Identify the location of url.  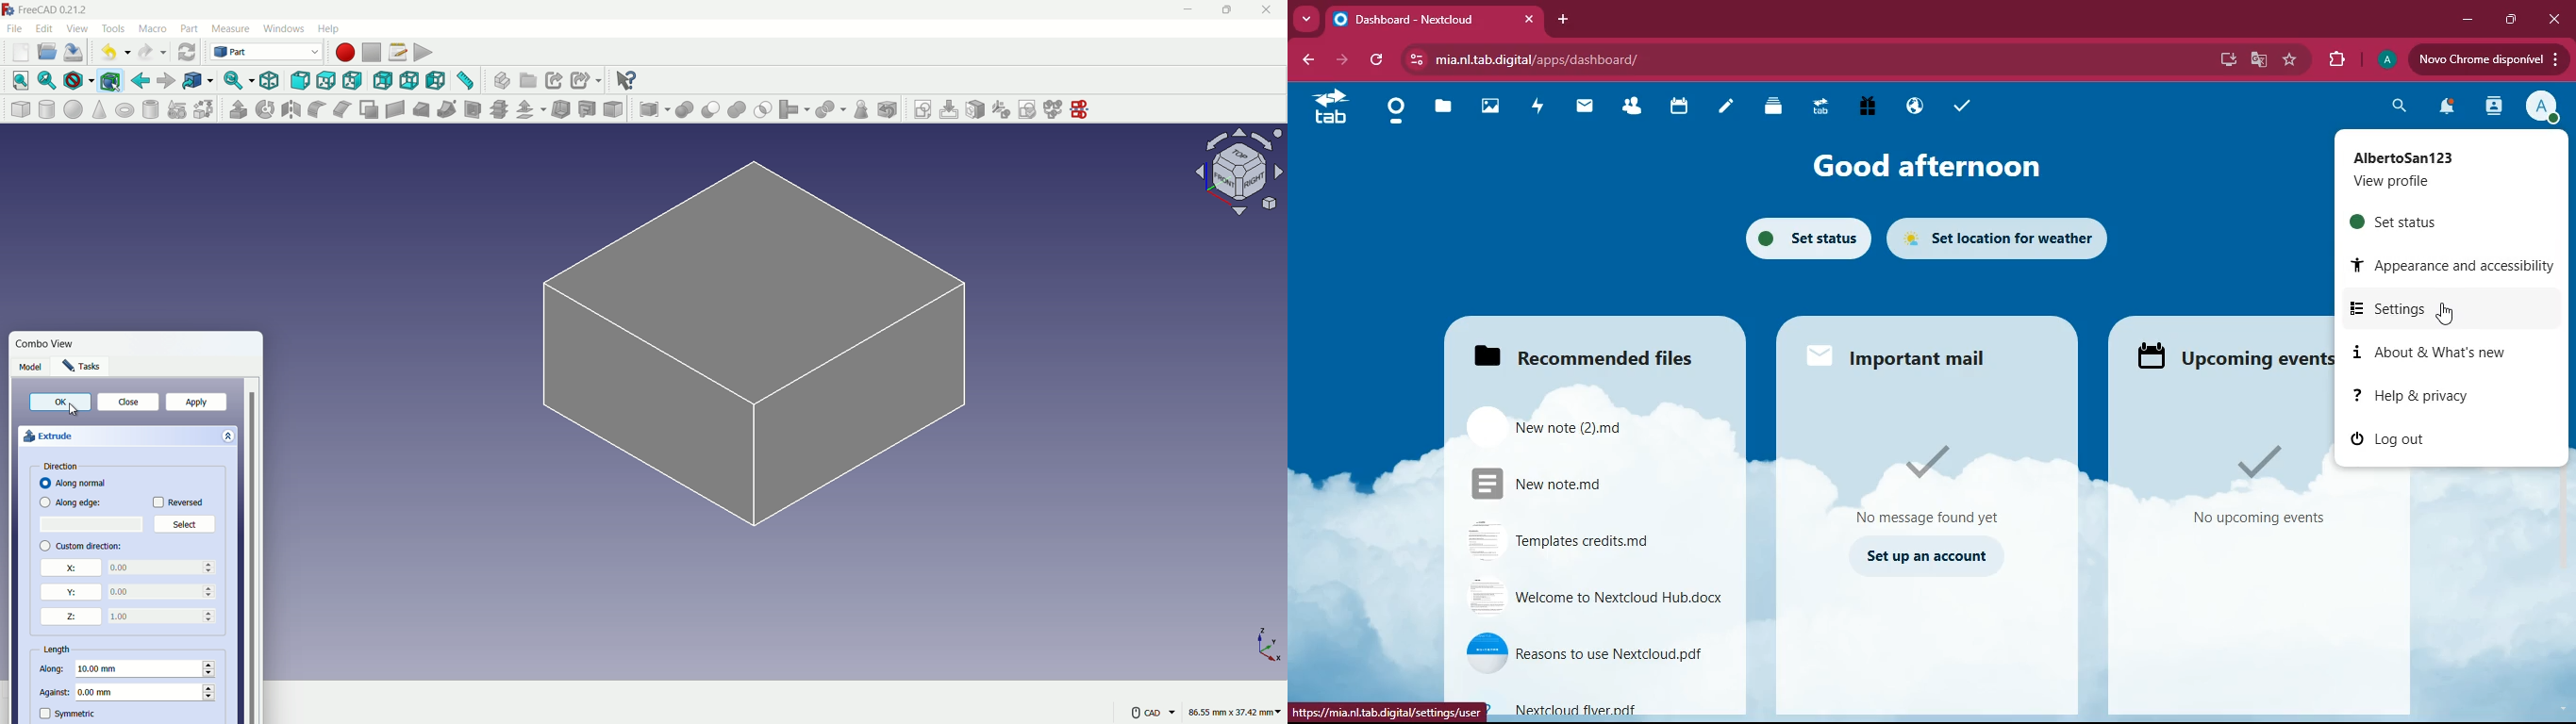
(1566, 58).